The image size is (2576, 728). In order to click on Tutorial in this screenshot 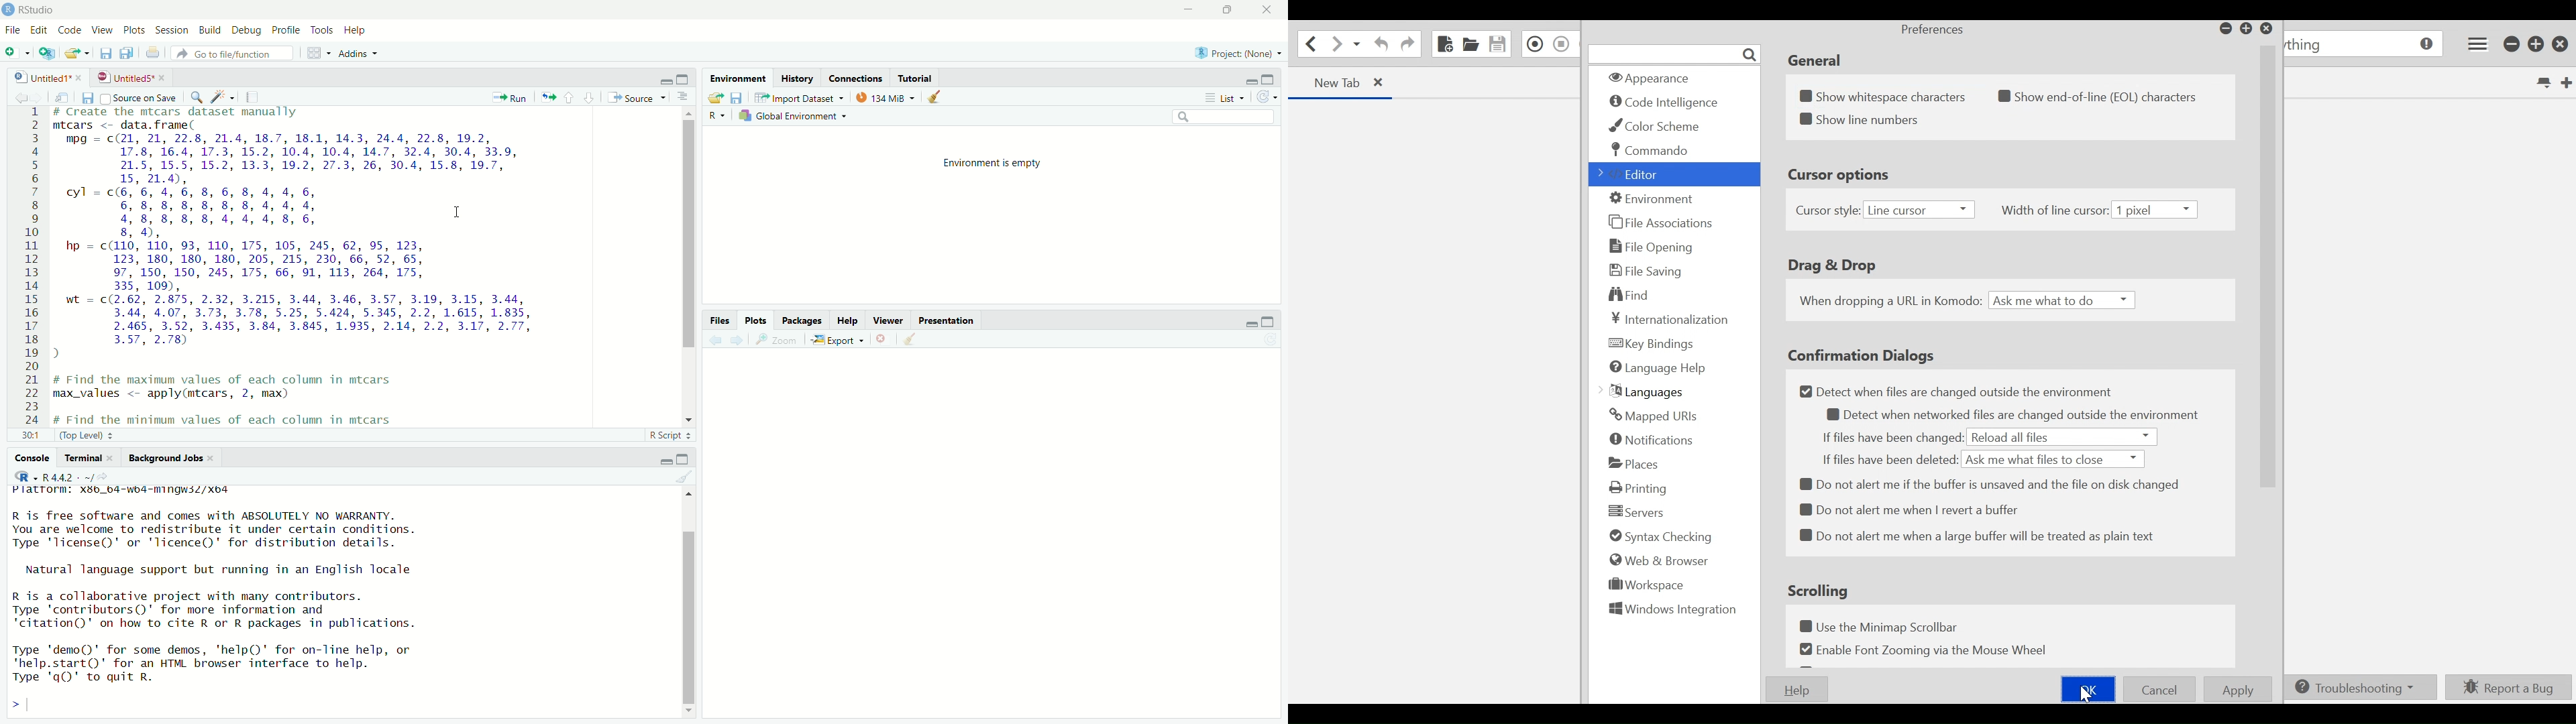, I will do `click(917, 78)`.